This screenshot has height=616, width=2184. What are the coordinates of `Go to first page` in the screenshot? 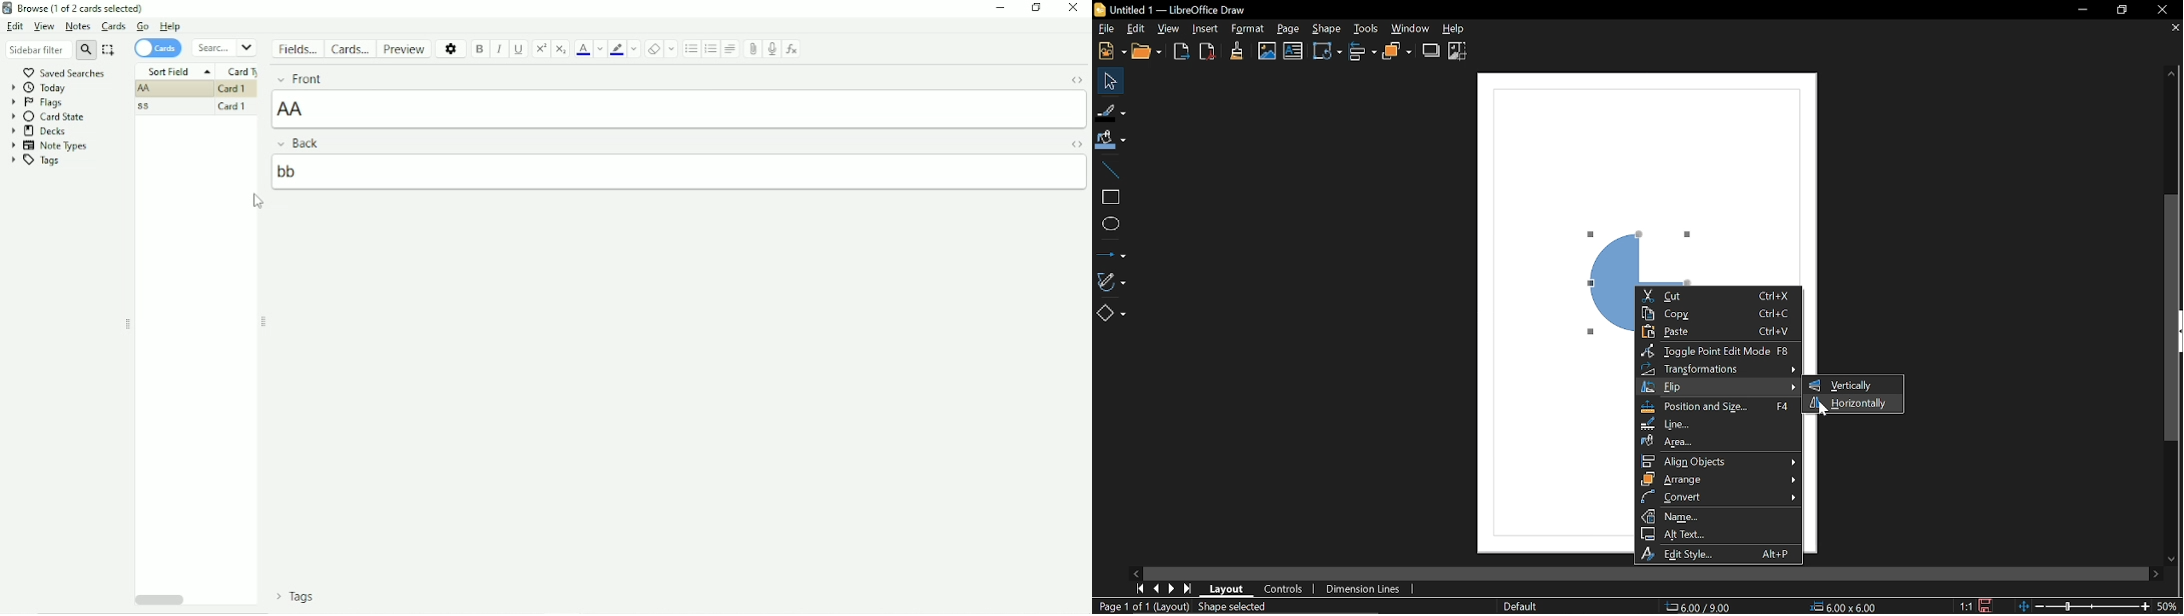 It's located at (1141, 588).